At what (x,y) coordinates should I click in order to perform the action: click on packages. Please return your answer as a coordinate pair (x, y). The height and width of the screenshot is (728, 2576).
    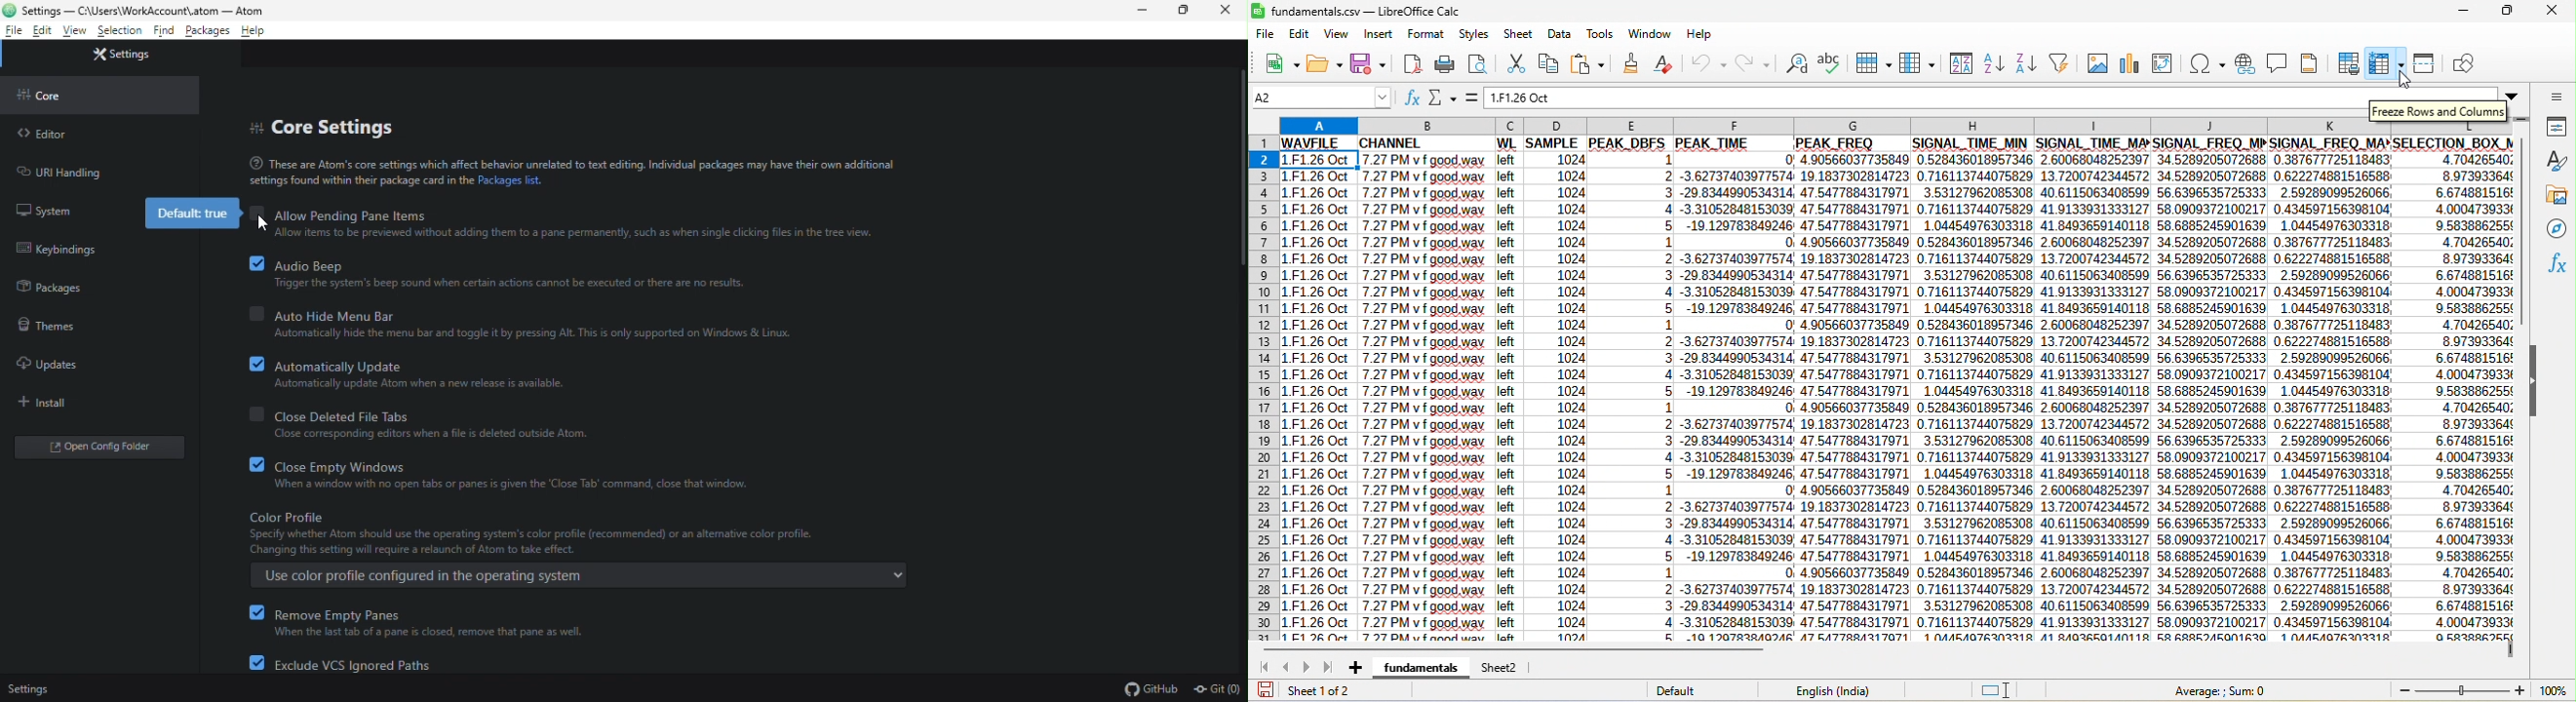
    Looking at the image, I should click on (51, 287).